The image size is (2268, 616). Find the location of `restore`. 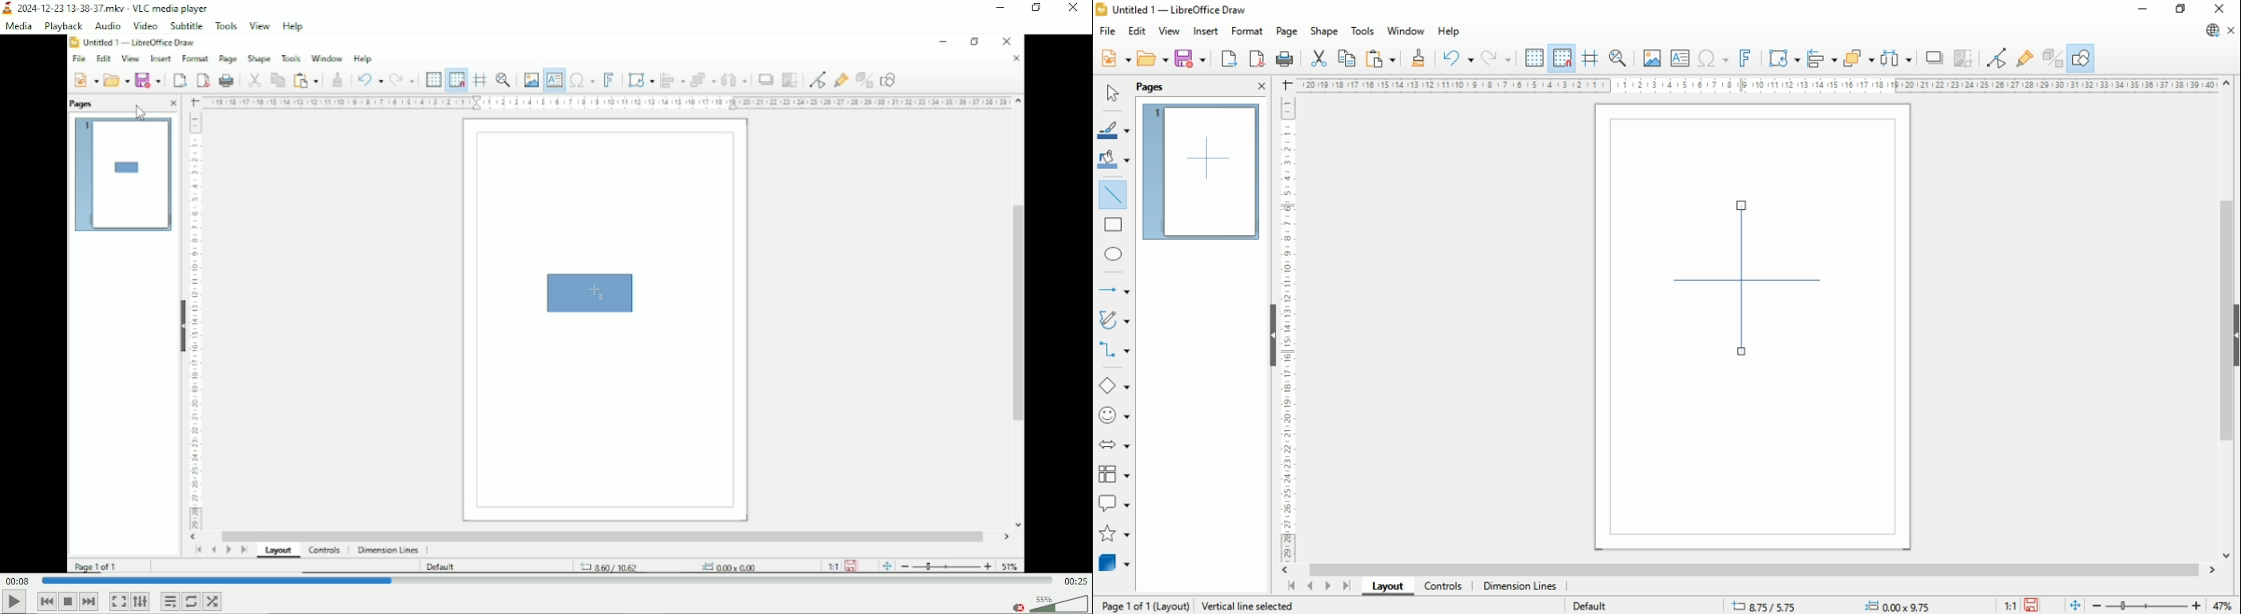

restore is located at coordinates (2182, 10).